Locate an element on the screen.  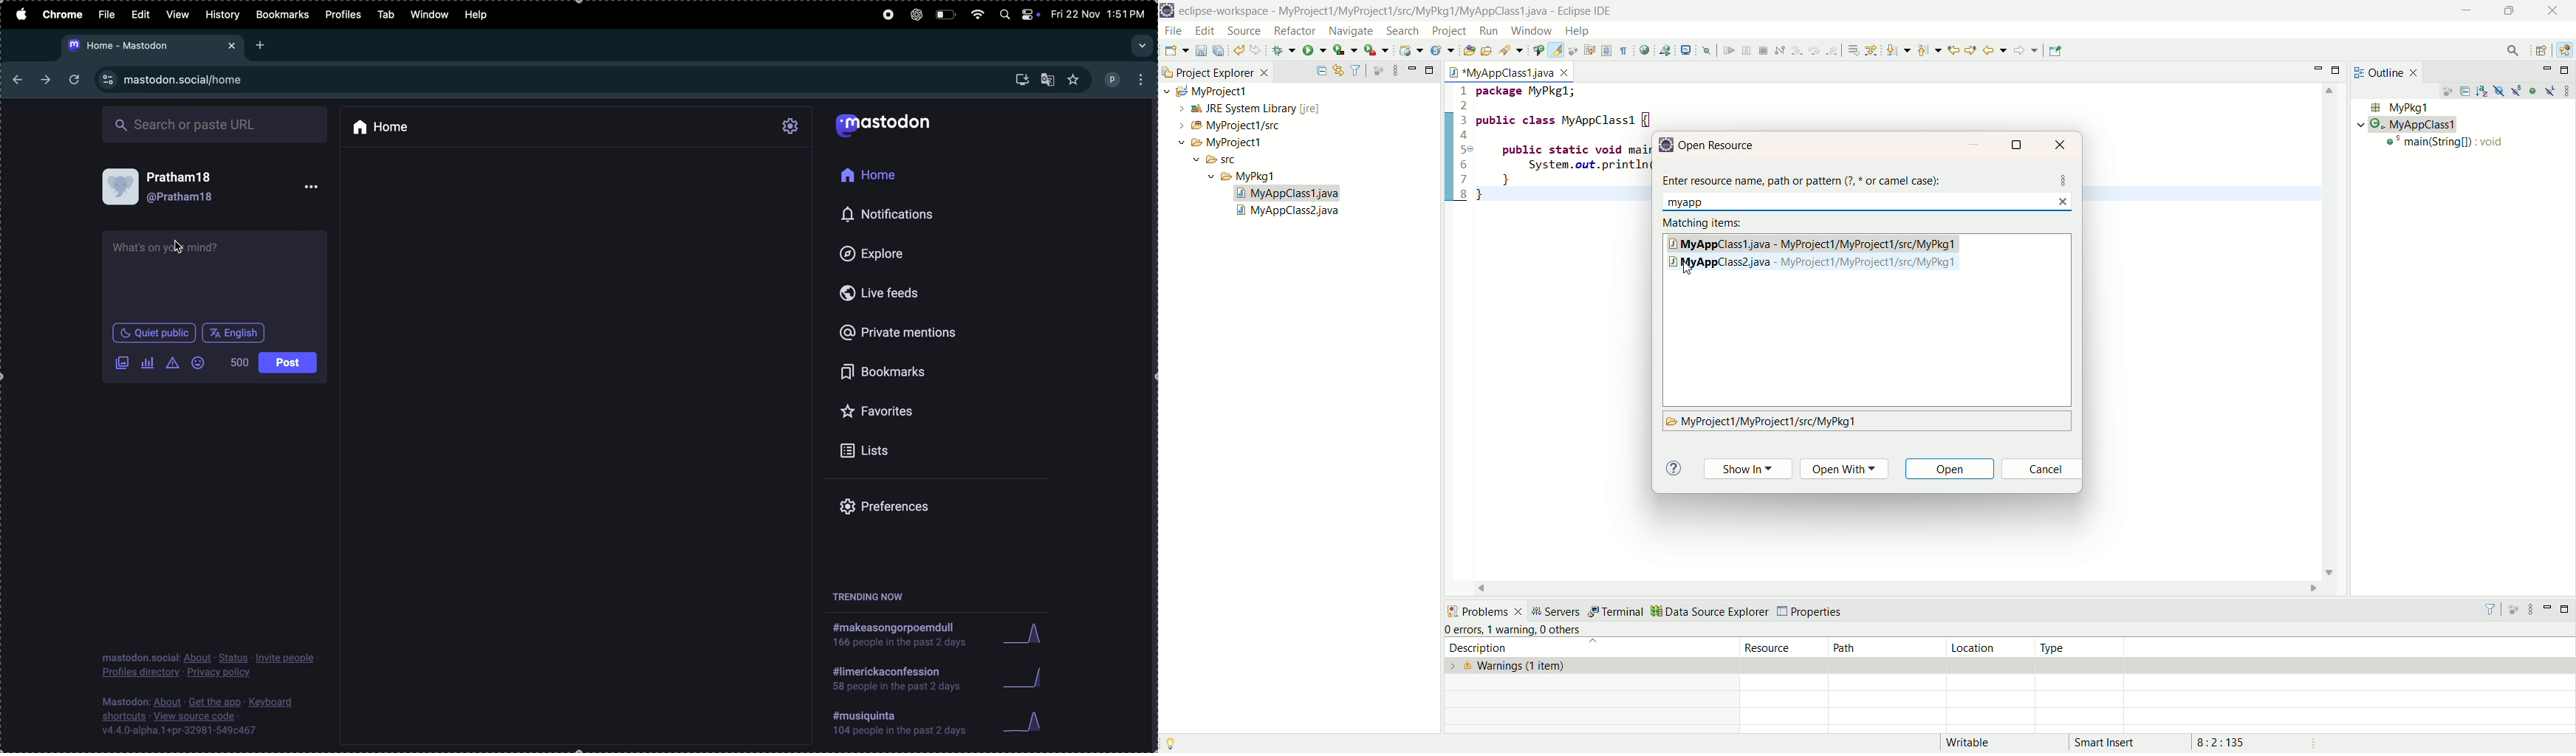
search is located at coordinates (2513, 52).